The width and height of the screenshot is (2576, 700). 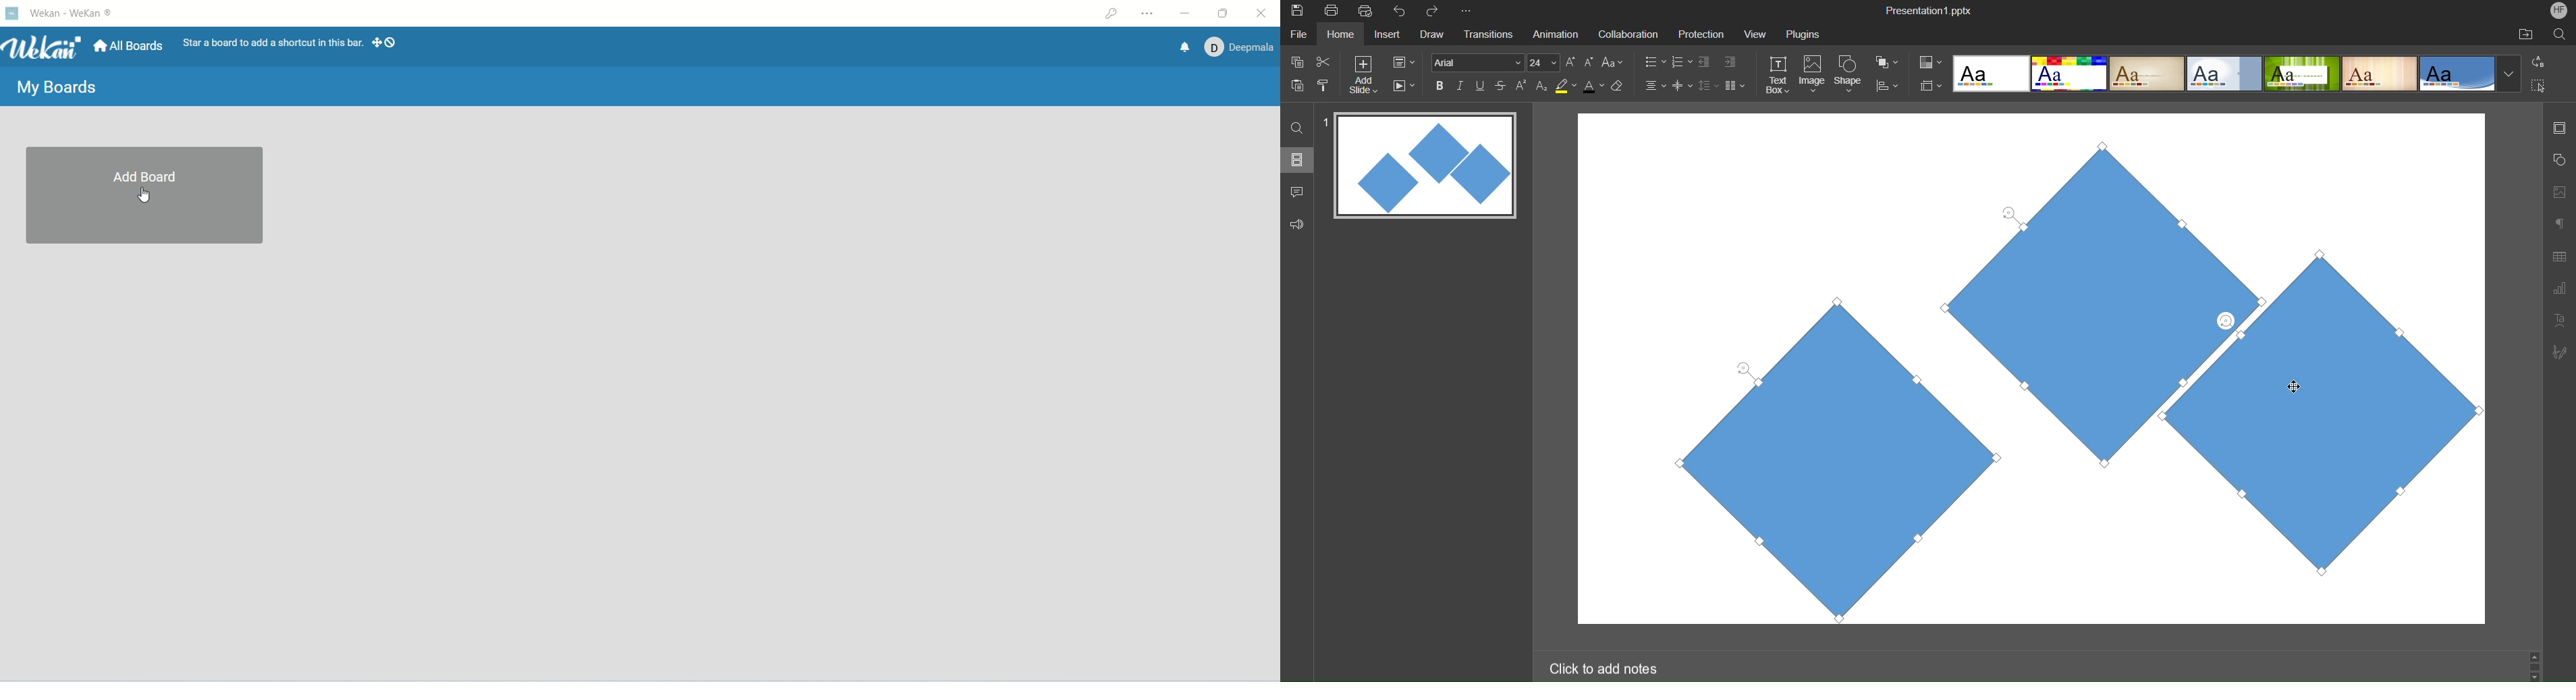 What do you see at coordinates (2558, 352) in the screenshot?
I see `Signature` at bounding box center [2558, 352].